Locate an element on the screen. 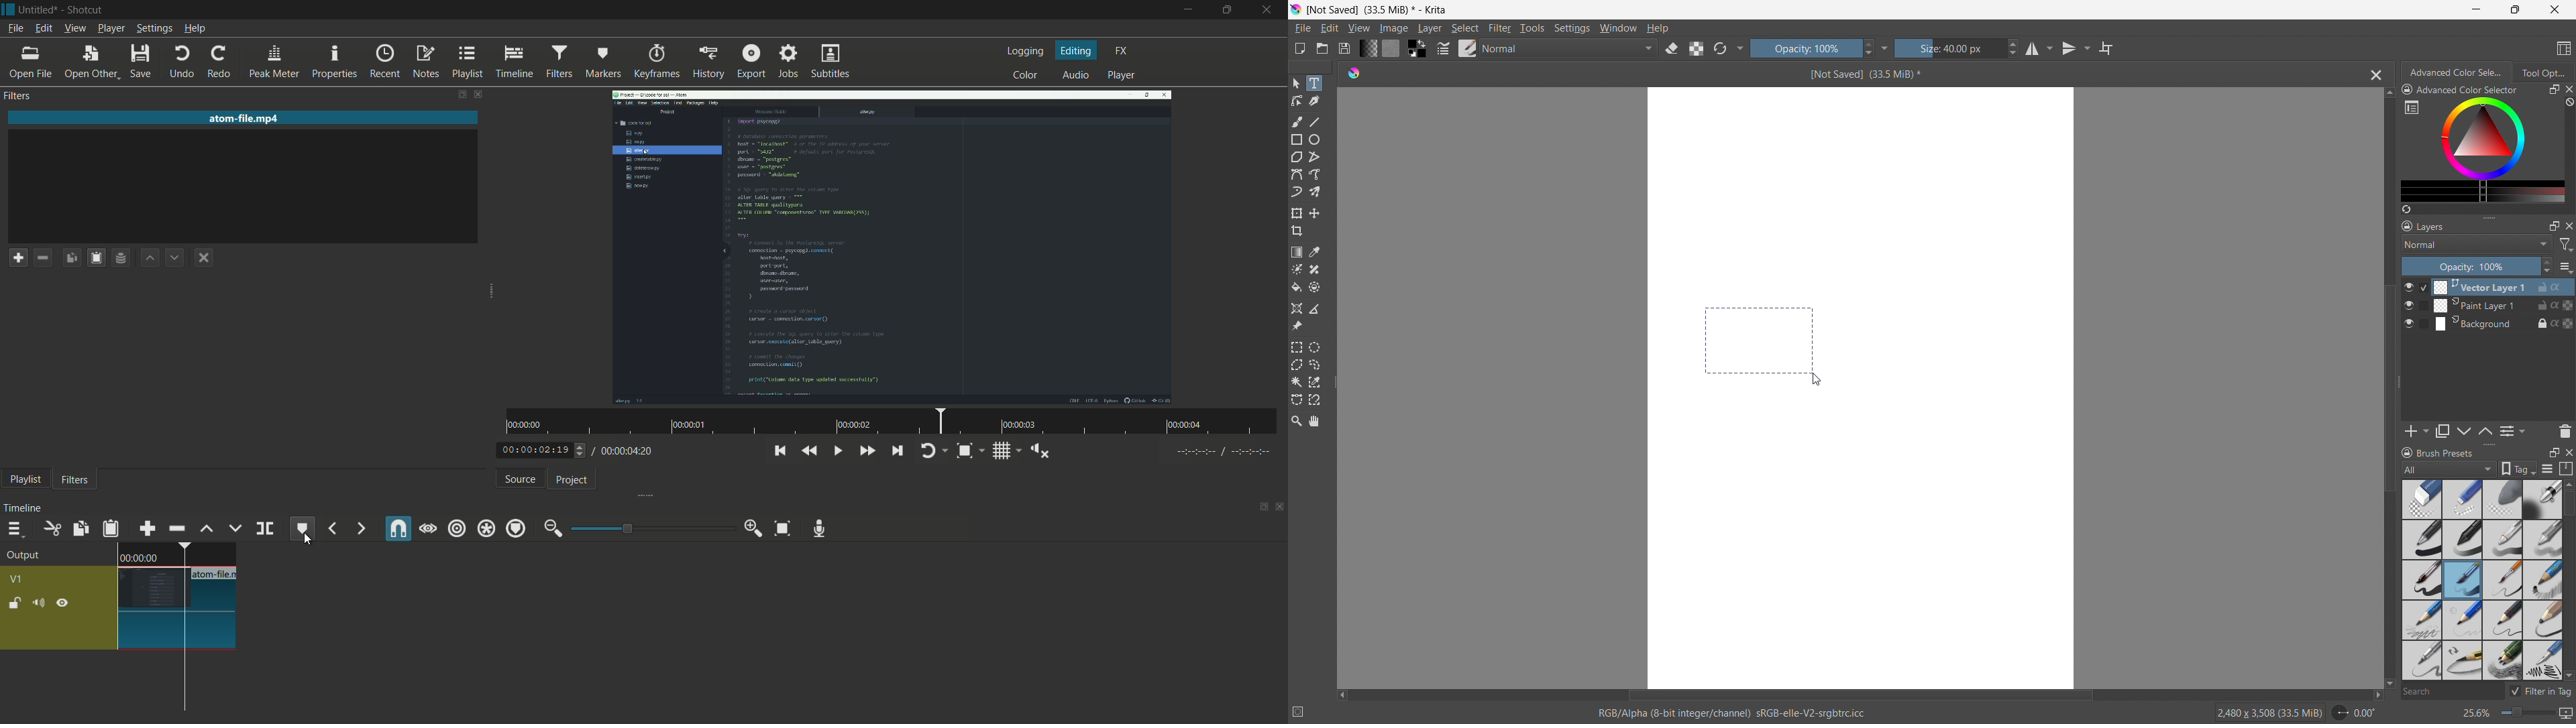 The image size is (2576, 728). blur is located at coordinates (2502, 499).